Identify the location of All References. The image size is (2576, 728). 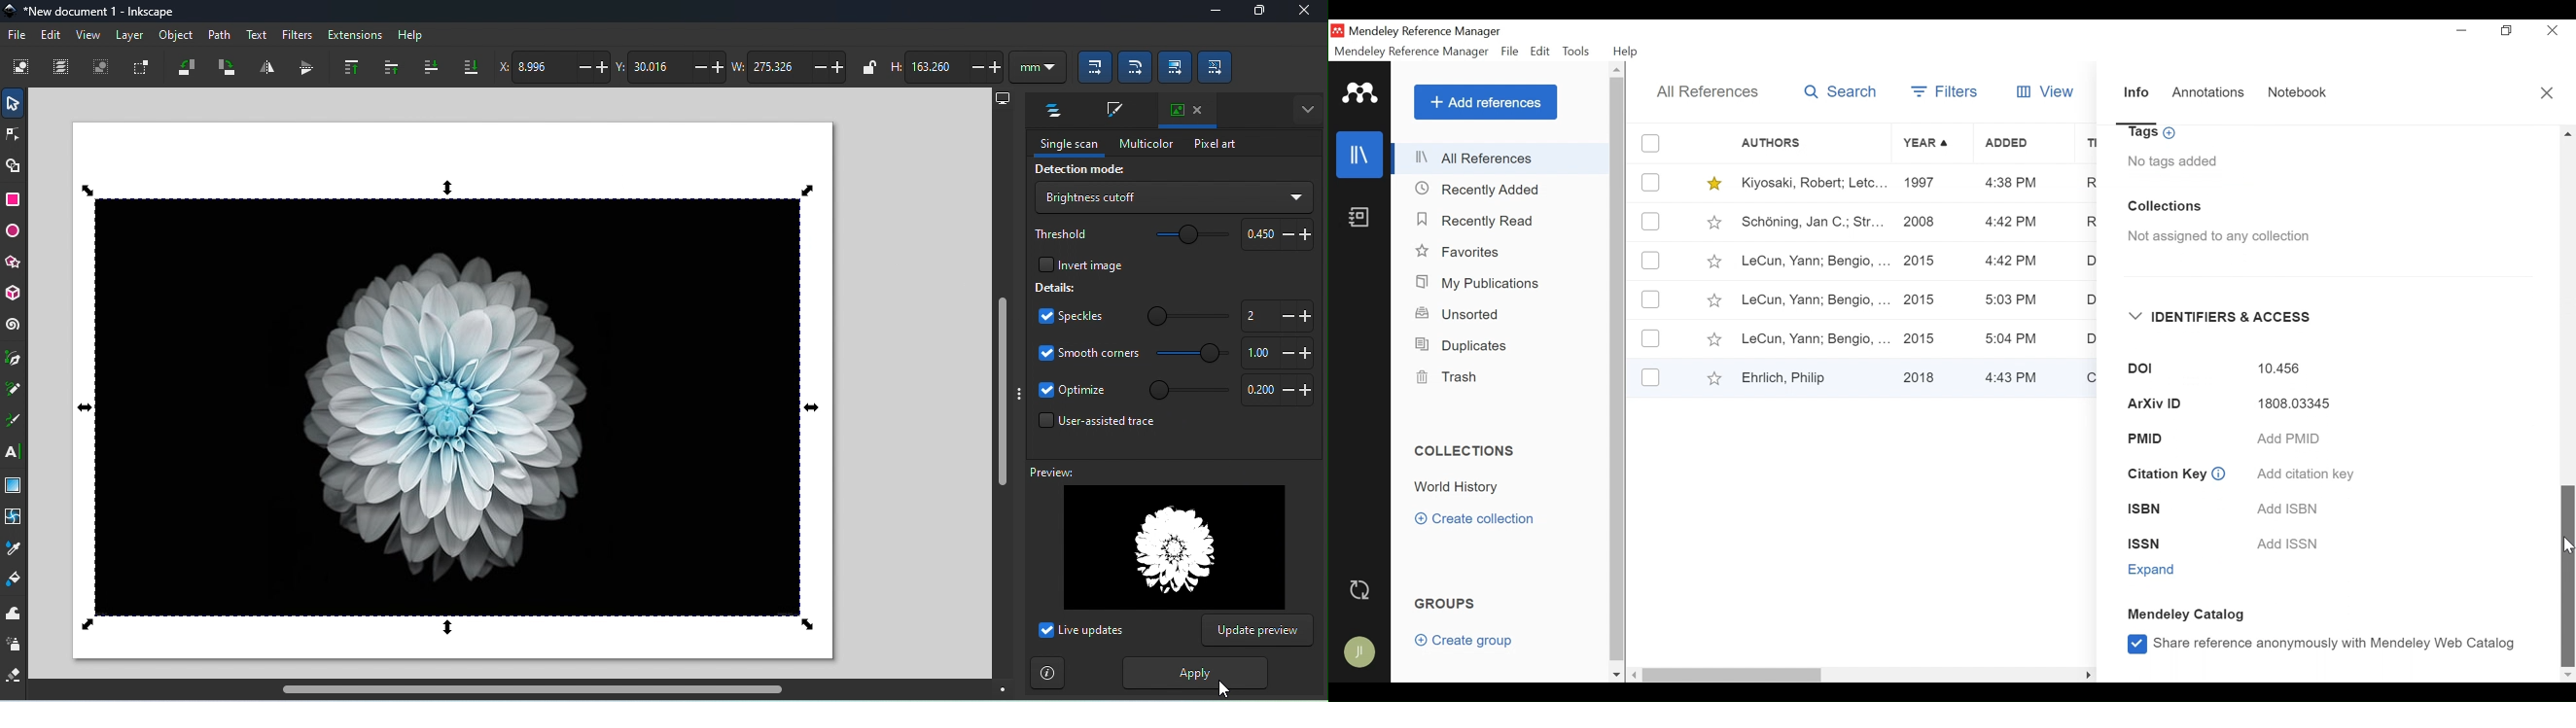
(1704, 91).